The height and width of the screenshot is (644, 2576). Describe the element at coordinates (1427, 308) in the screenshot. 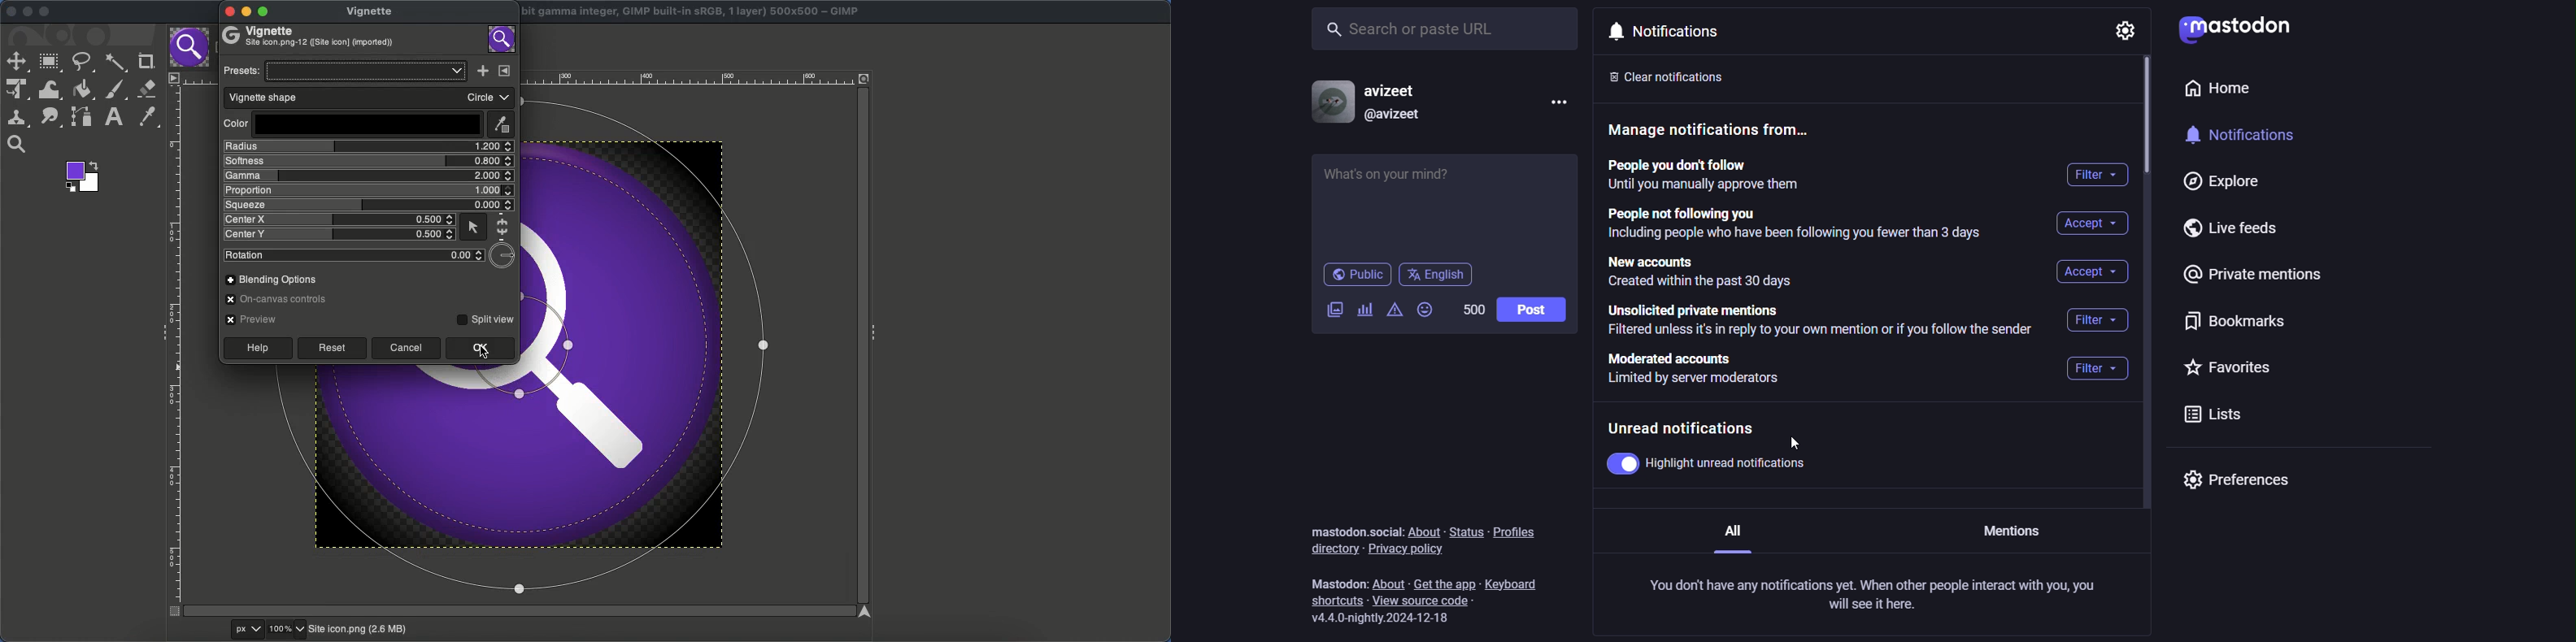

I see `add emoji` at that location.